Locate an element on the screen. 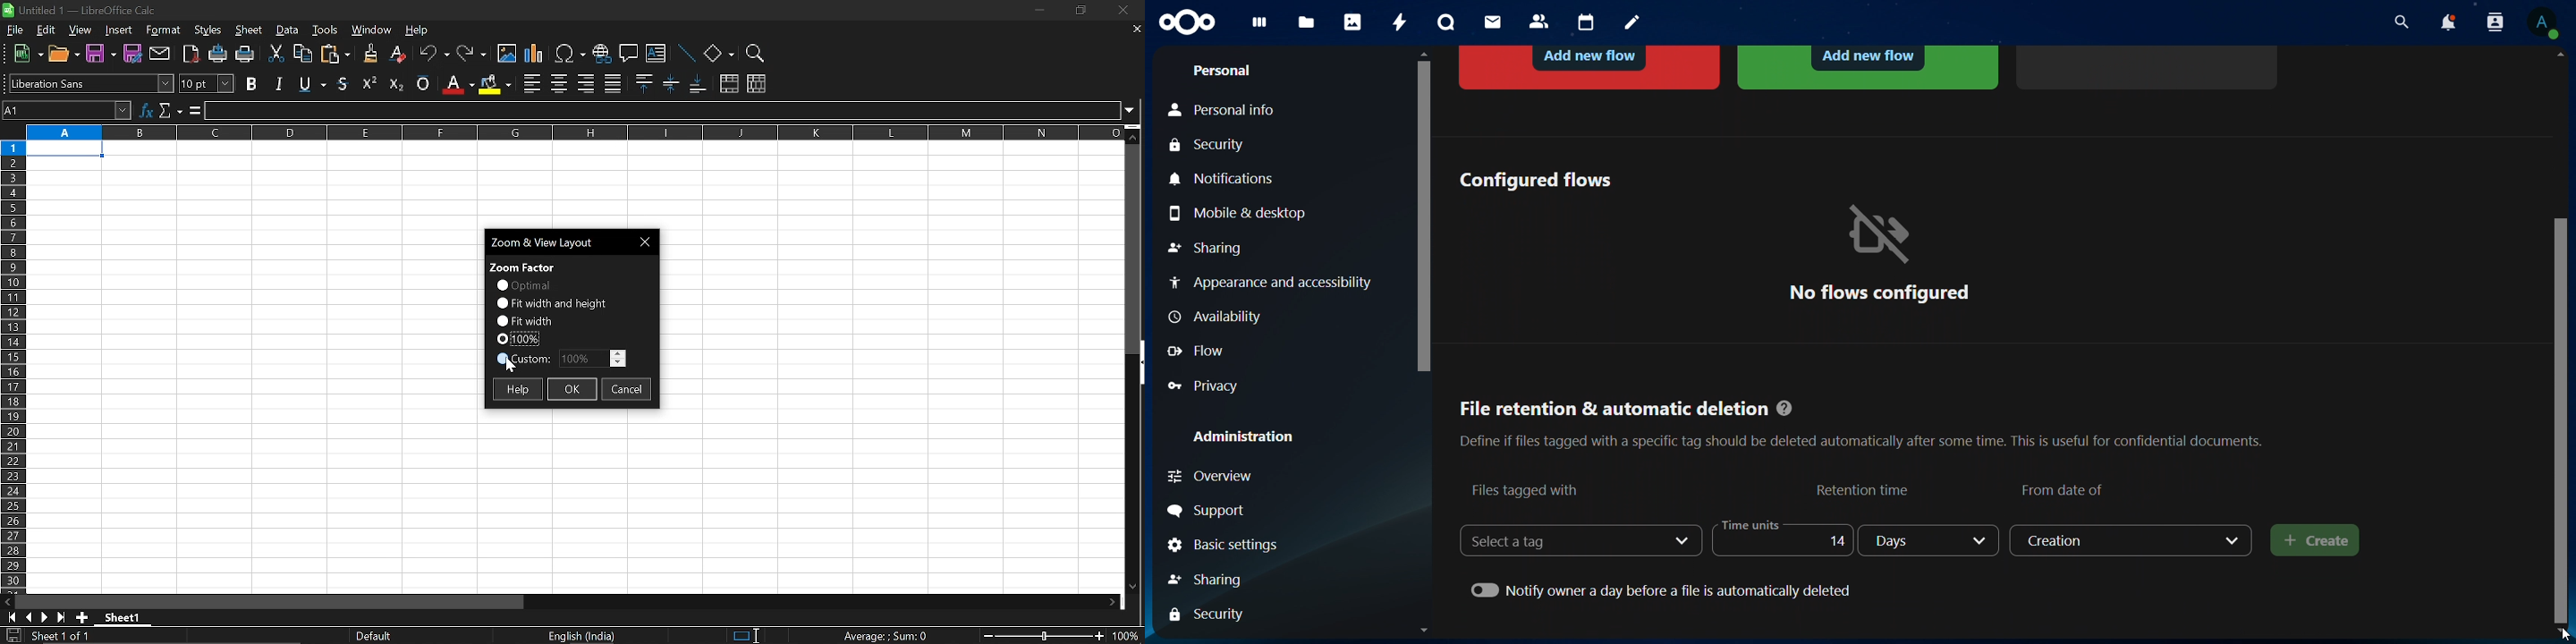 The width and height of the screenshot is (2576, 644). search contacts is located at coordinates (2498, 23).